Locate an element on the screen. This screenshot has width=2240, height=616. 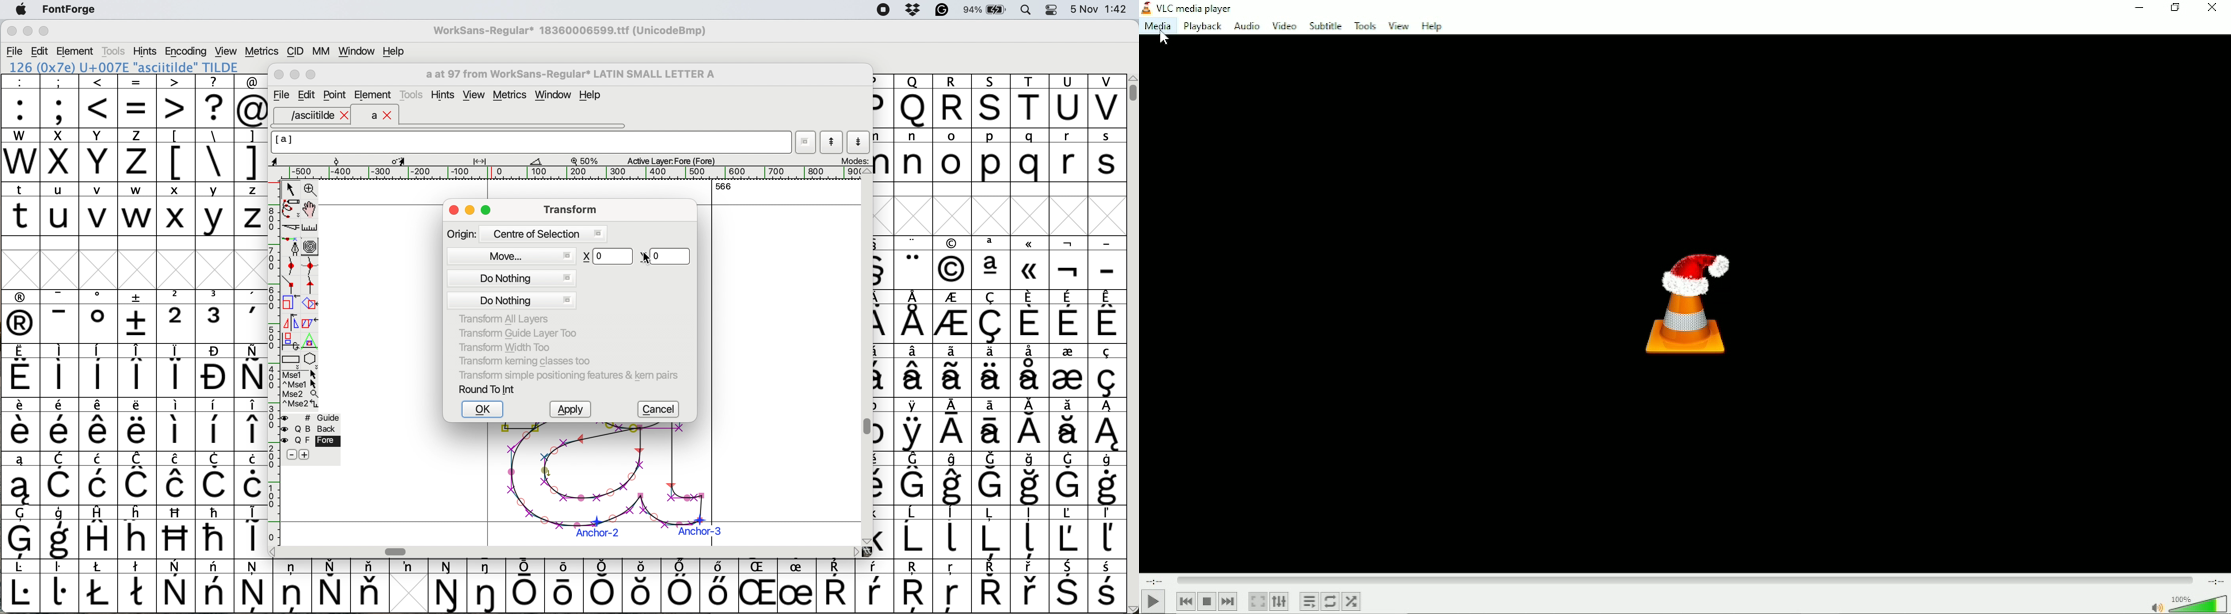
@ is located at coordinates (252, 101).